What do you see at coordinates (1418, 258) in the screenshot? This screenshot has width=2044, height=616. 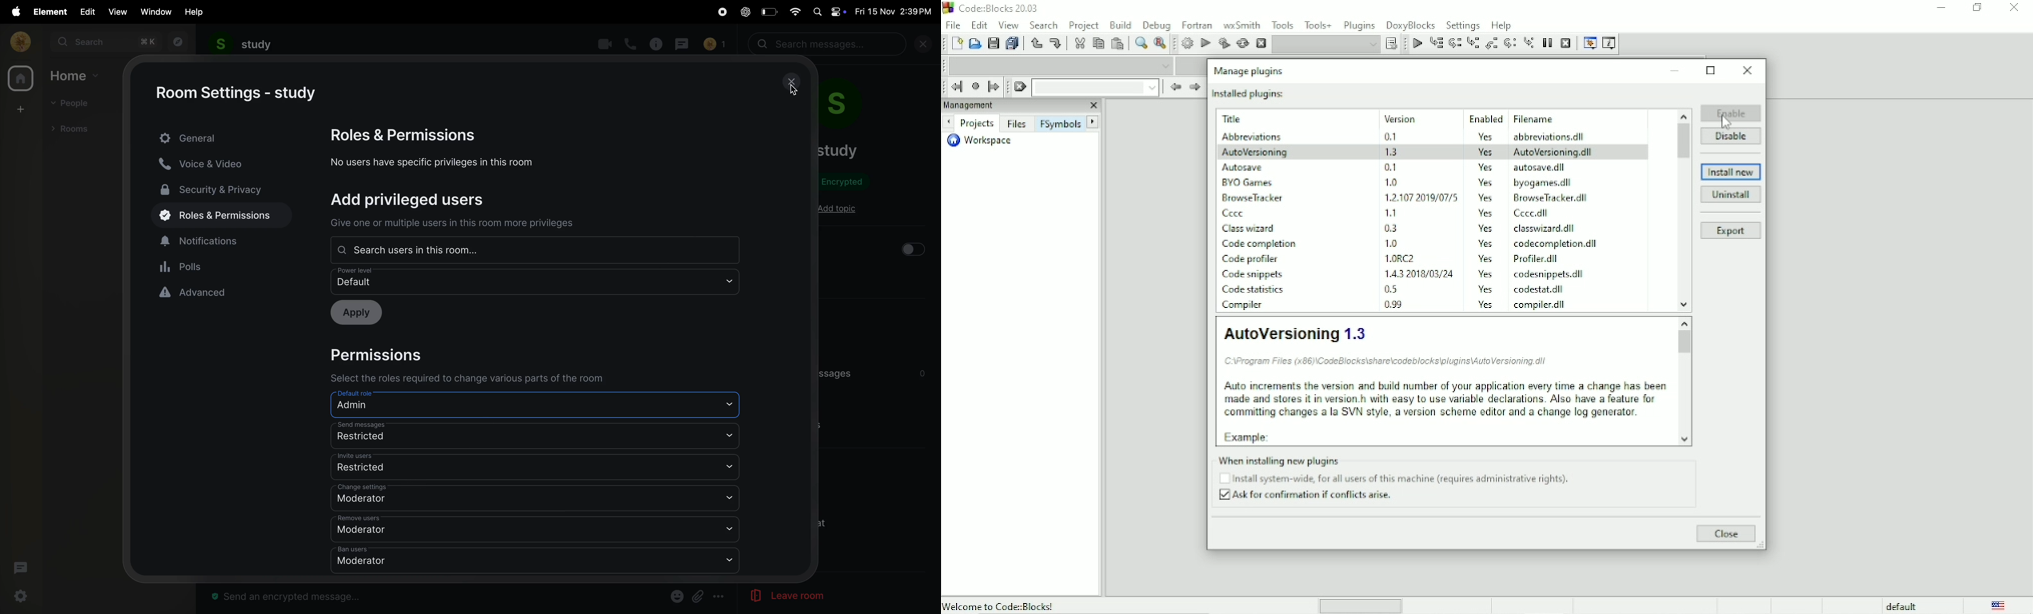 I see `version ` at bounding box center [1418, 258].